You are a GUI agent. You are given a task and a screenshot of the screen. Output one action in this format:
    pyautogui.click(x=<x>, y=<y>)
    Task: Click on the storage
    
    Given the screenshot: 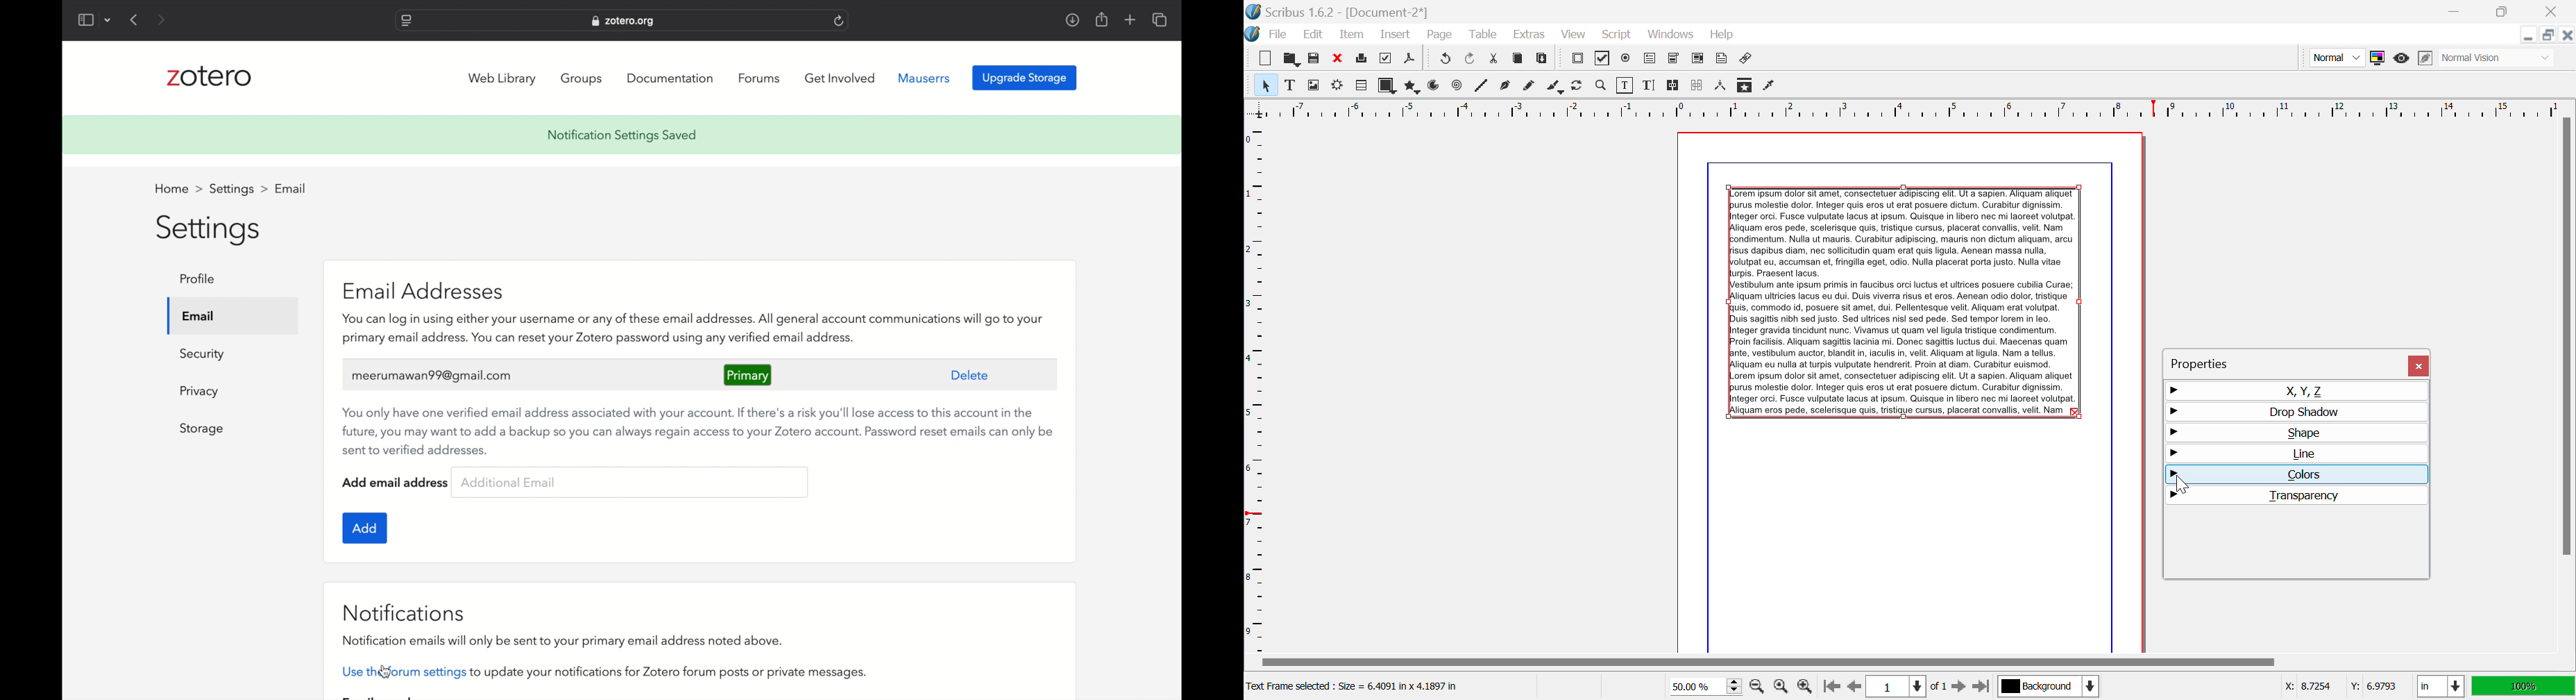 What is the action you would take?
    pyautogui.click(x=202, y=429)
    